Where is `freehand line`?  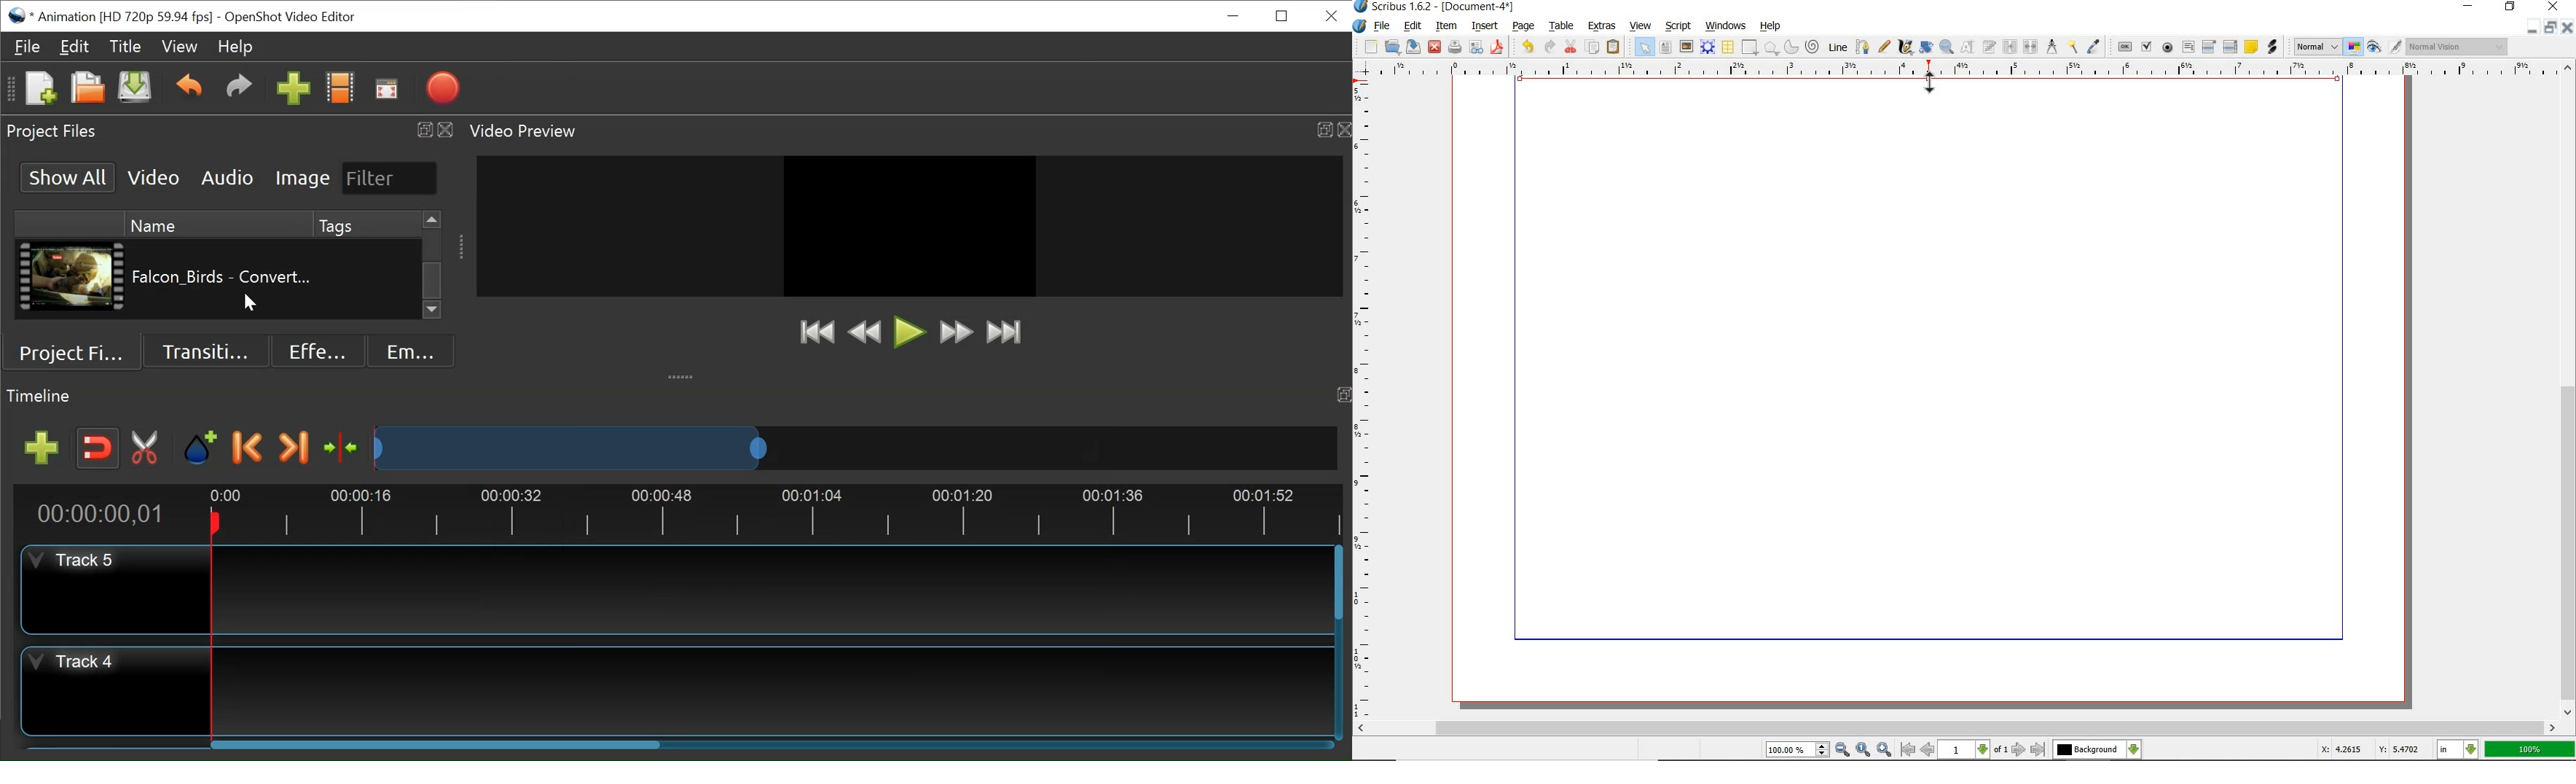
freehand line is located at coordinates (1885, 47).